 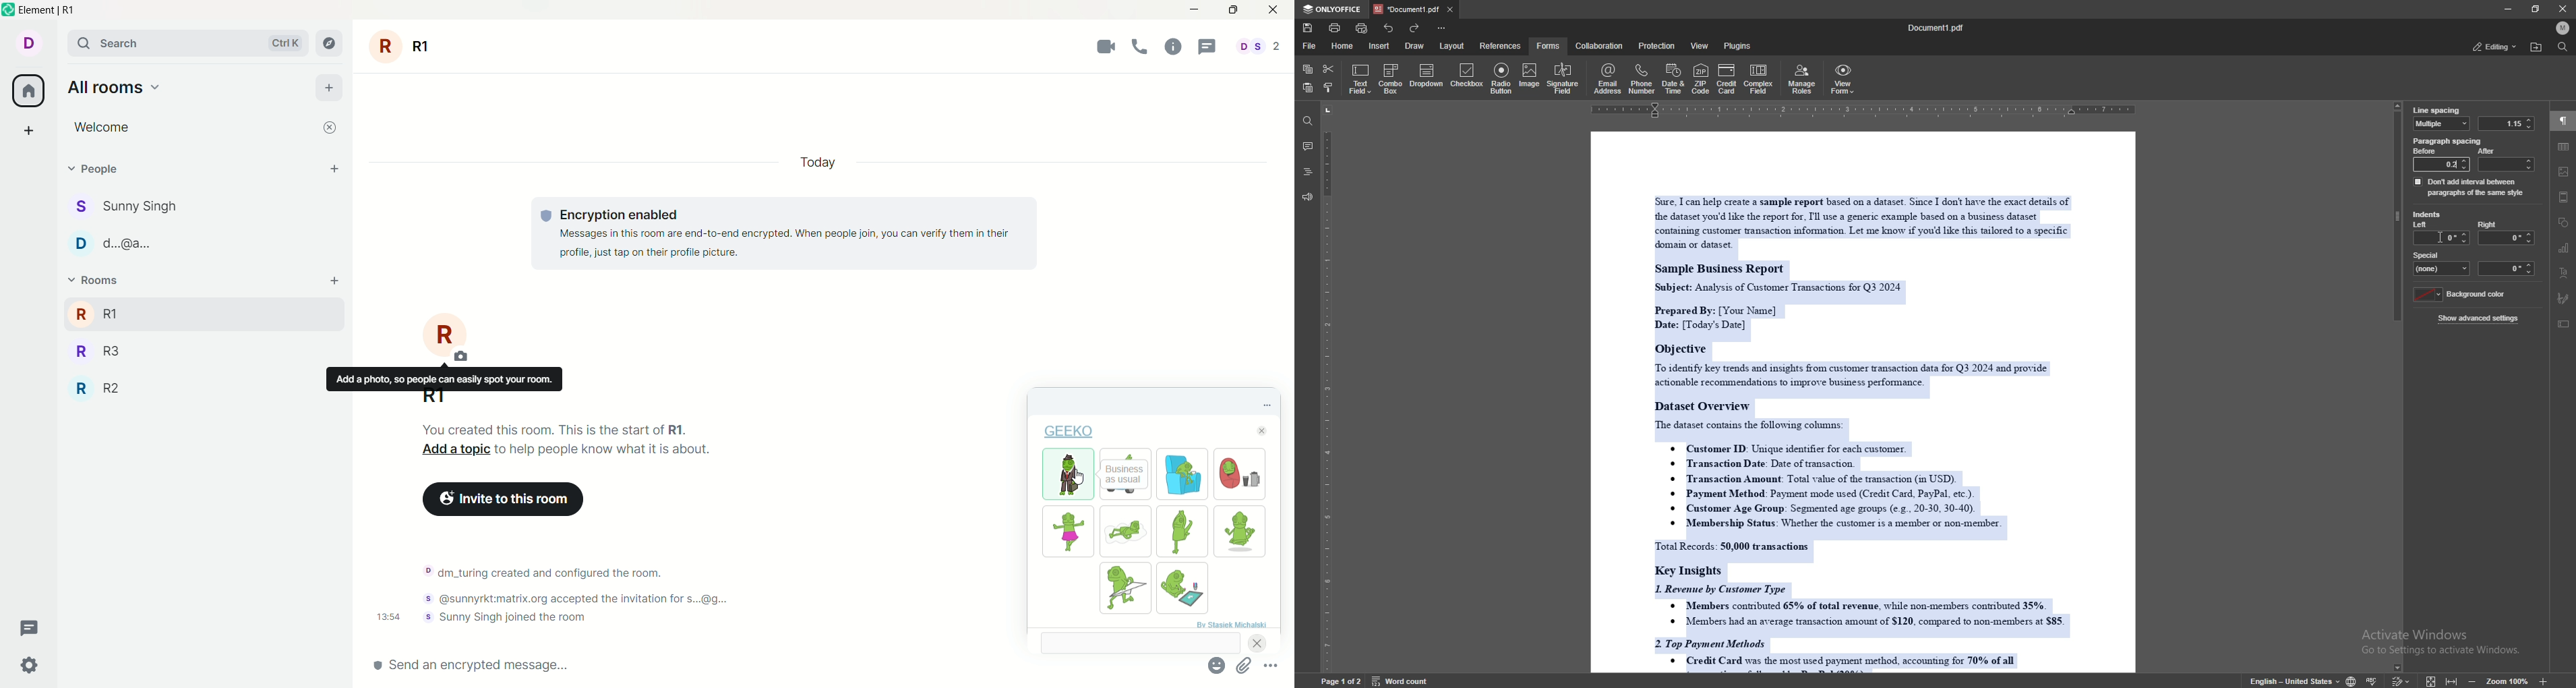 What do you see at coordinates (2536, 47) in the screenshot?
I see `locate file` at bounding box center [2536, 47].